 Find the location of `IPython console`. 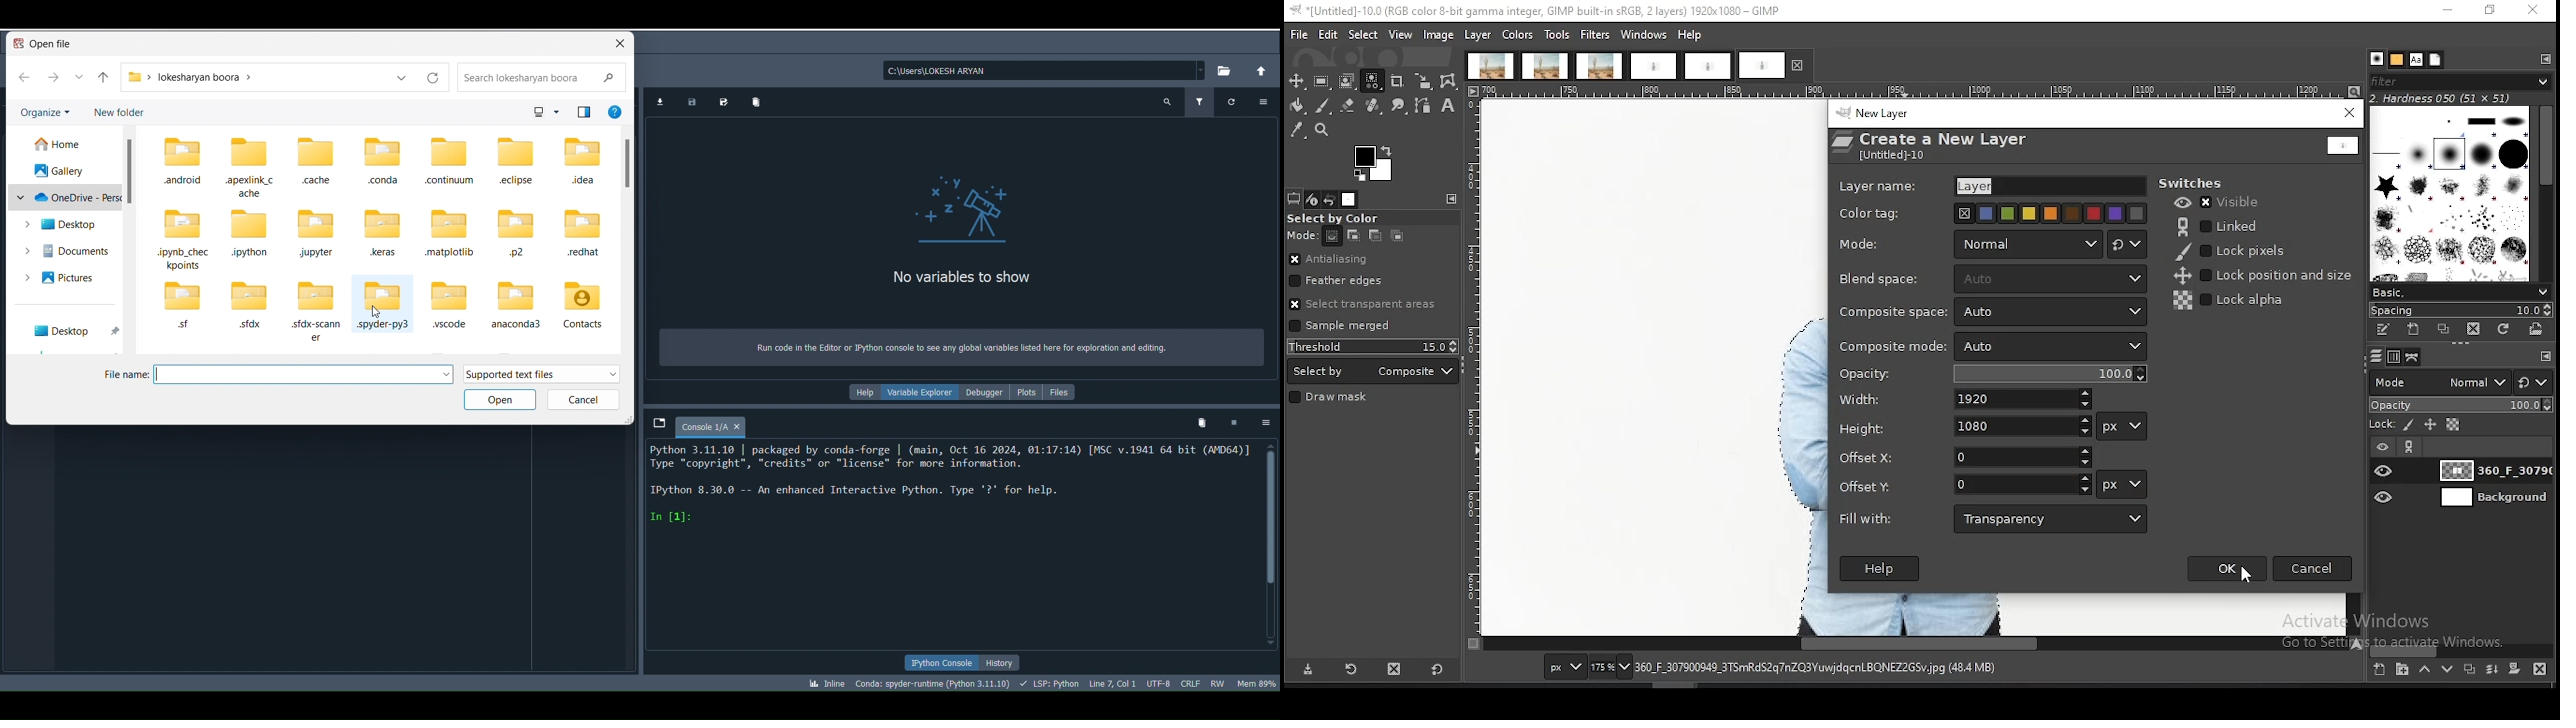

IPython console is located at coordinates (932, 663).